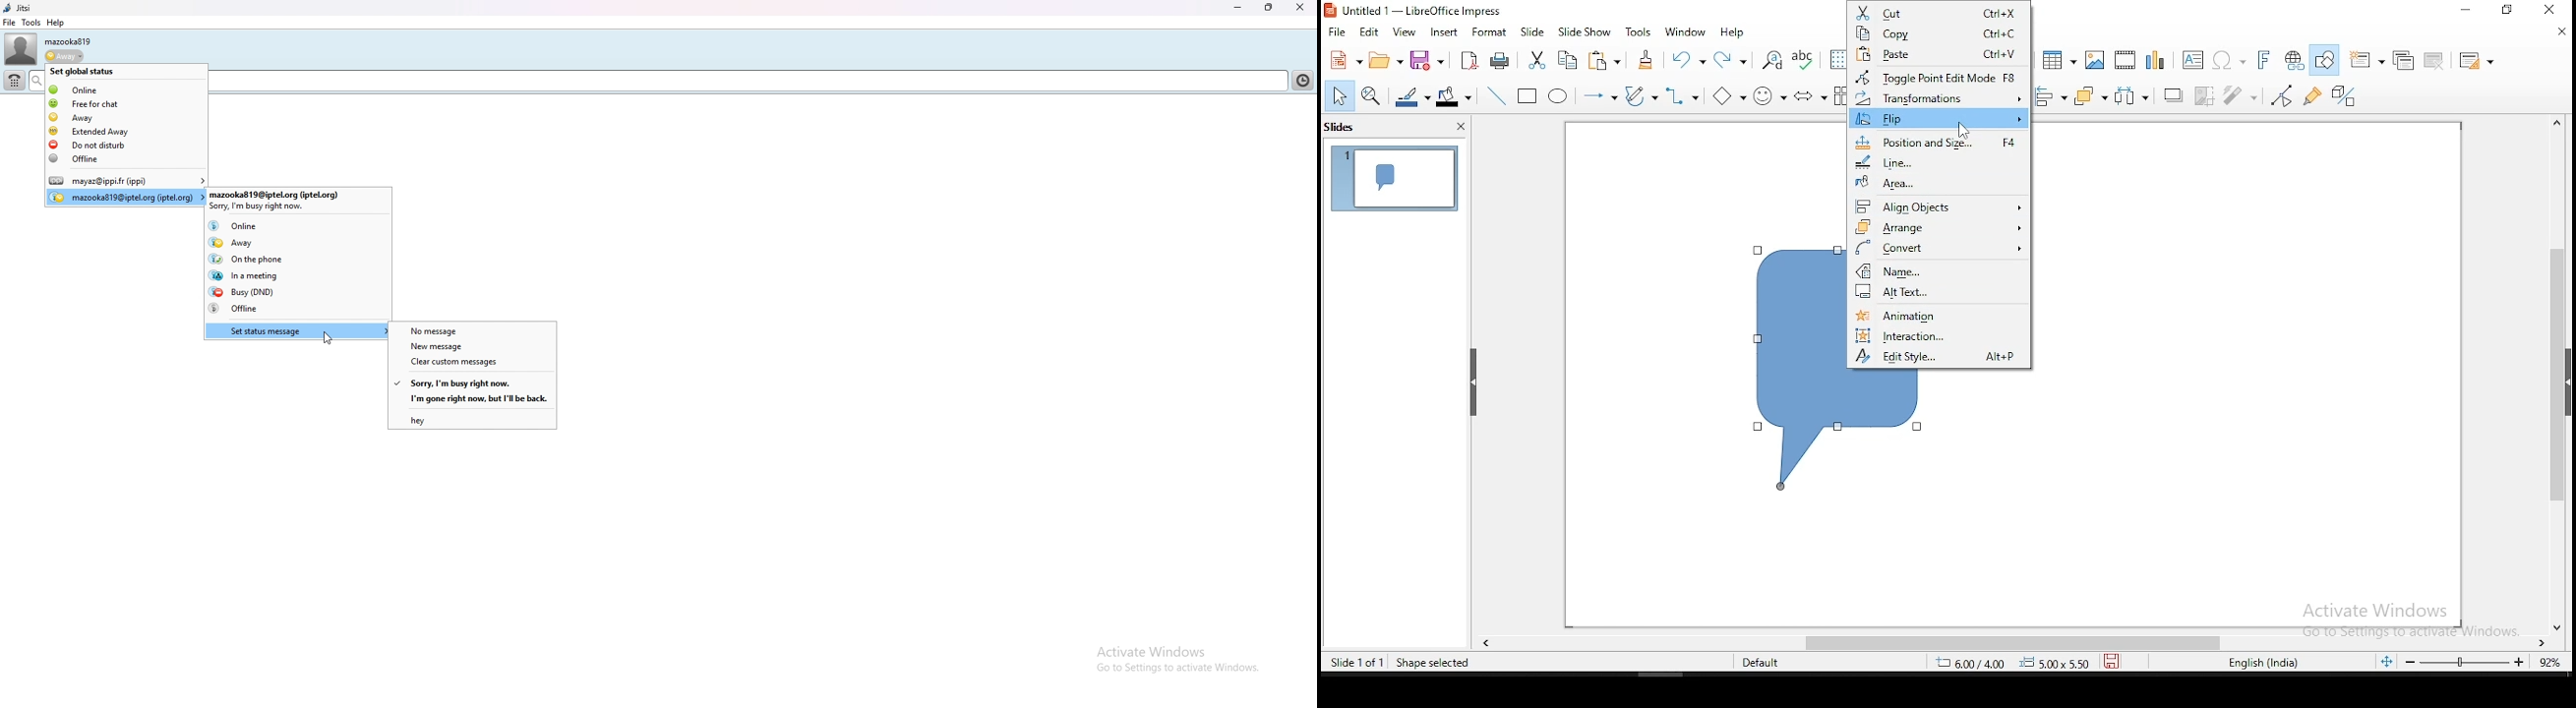 This screenshot has height=728, width=2576. Describe the element at coordinates (2555, 372) in the screenshot. I see `scroll bar` at that location.